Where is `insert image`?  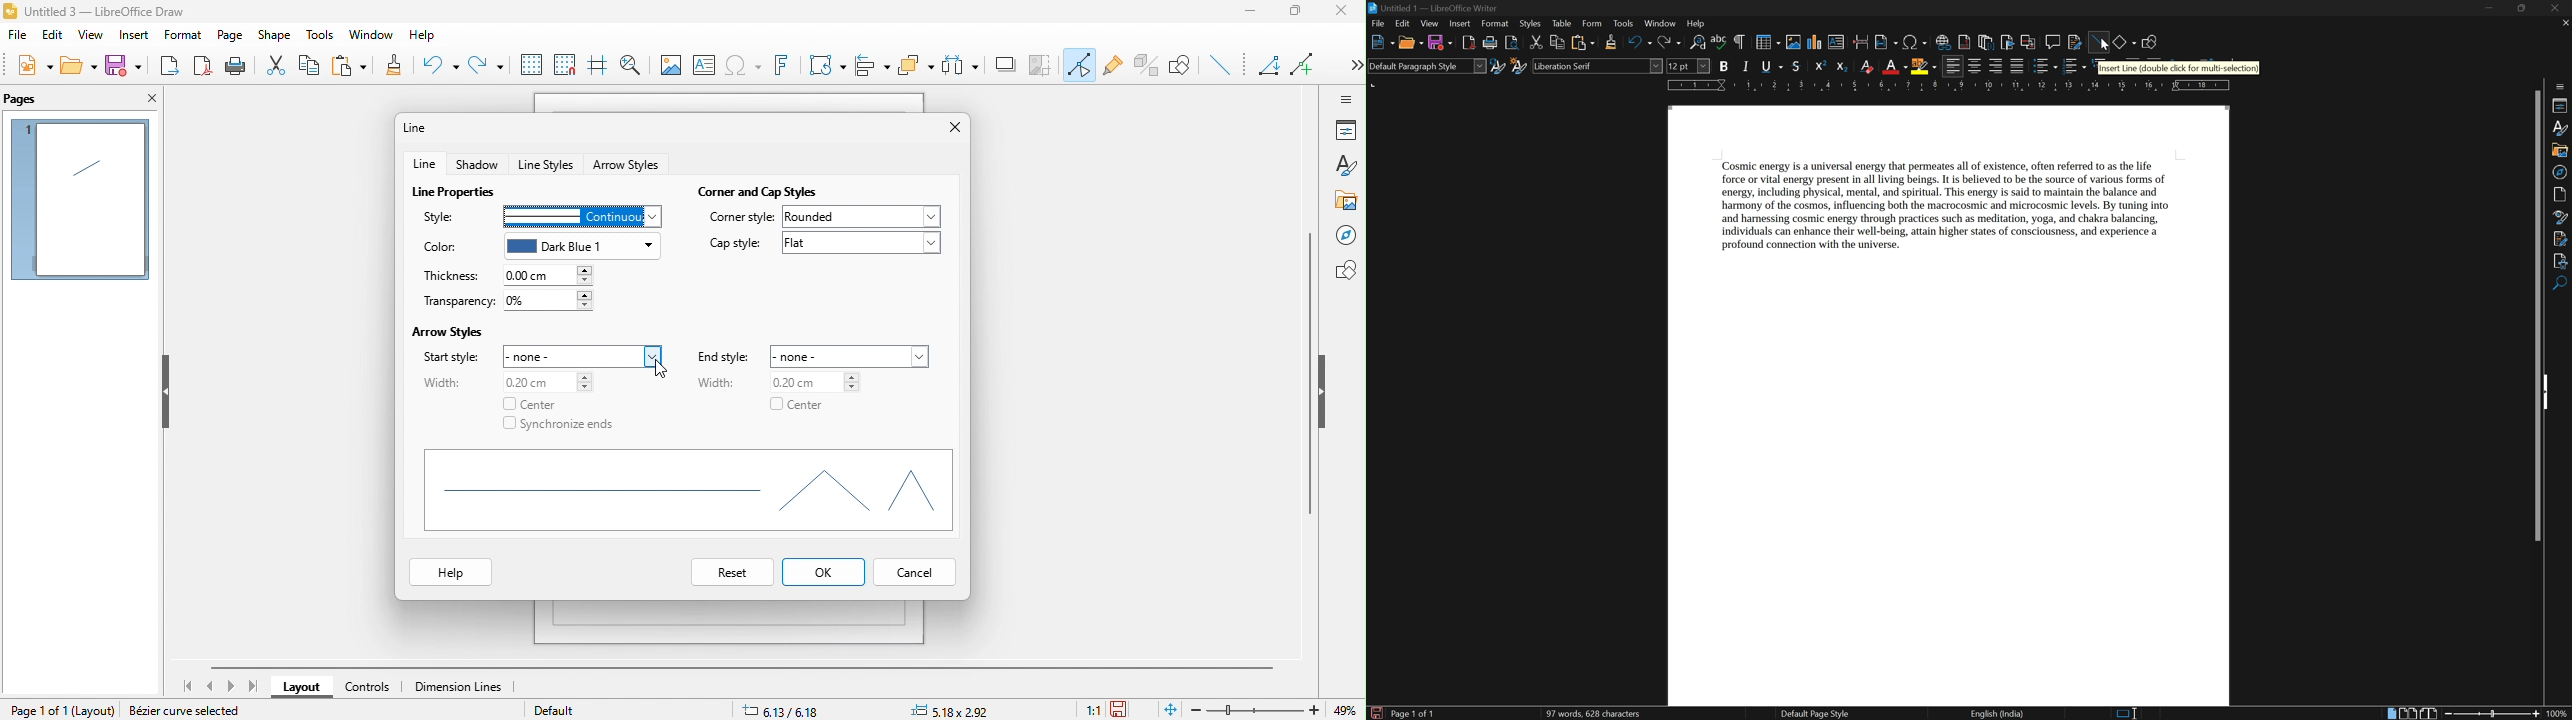 insert image is located at coordinates (1794, 42).